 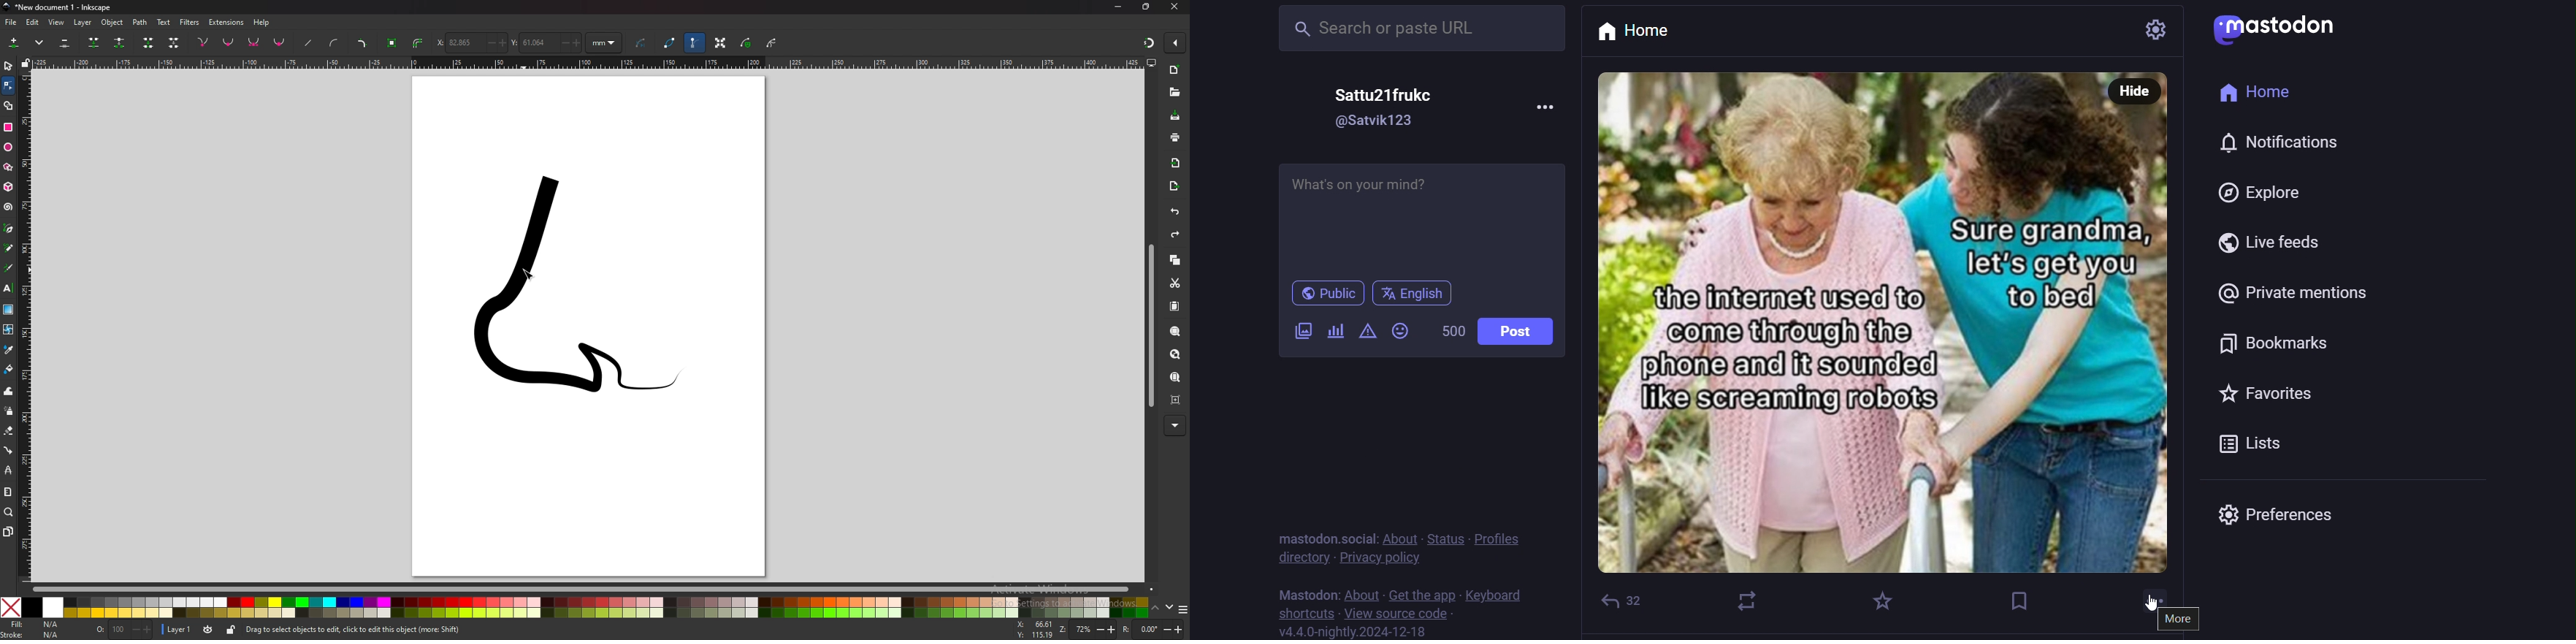 What do you see at coordinates (11, 22) in the screenshot?
I see `file` at bounding box center [11, 22].